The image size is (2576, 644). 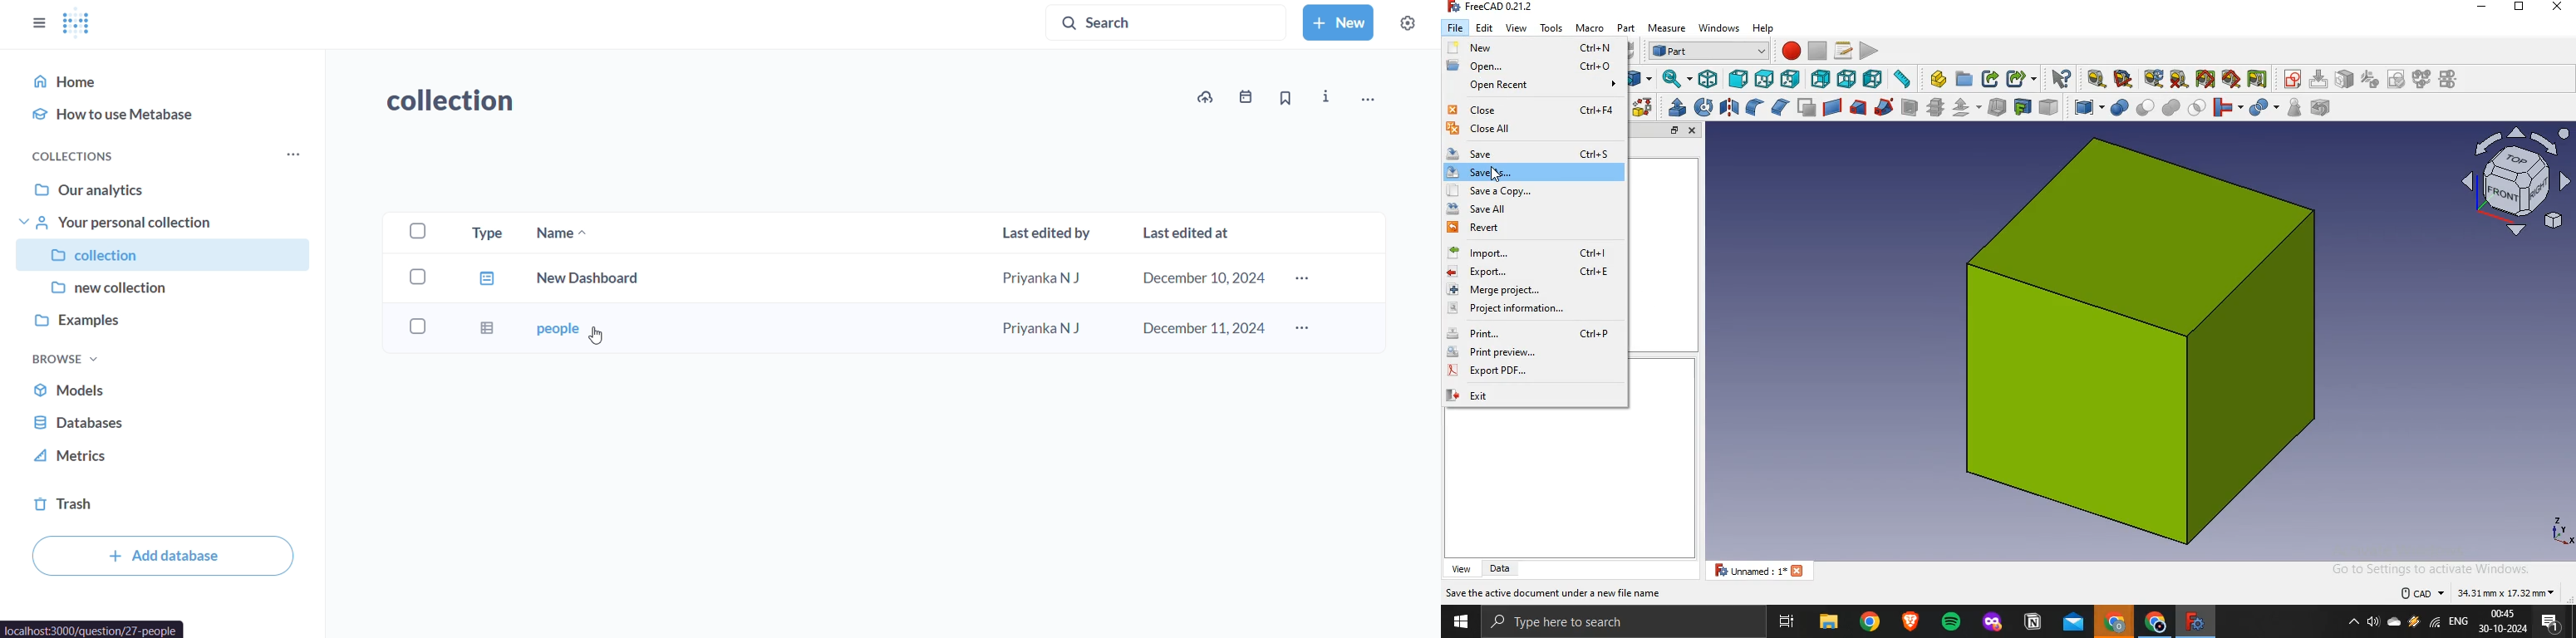 I want to click on macro, so click(x=1589, y=28).